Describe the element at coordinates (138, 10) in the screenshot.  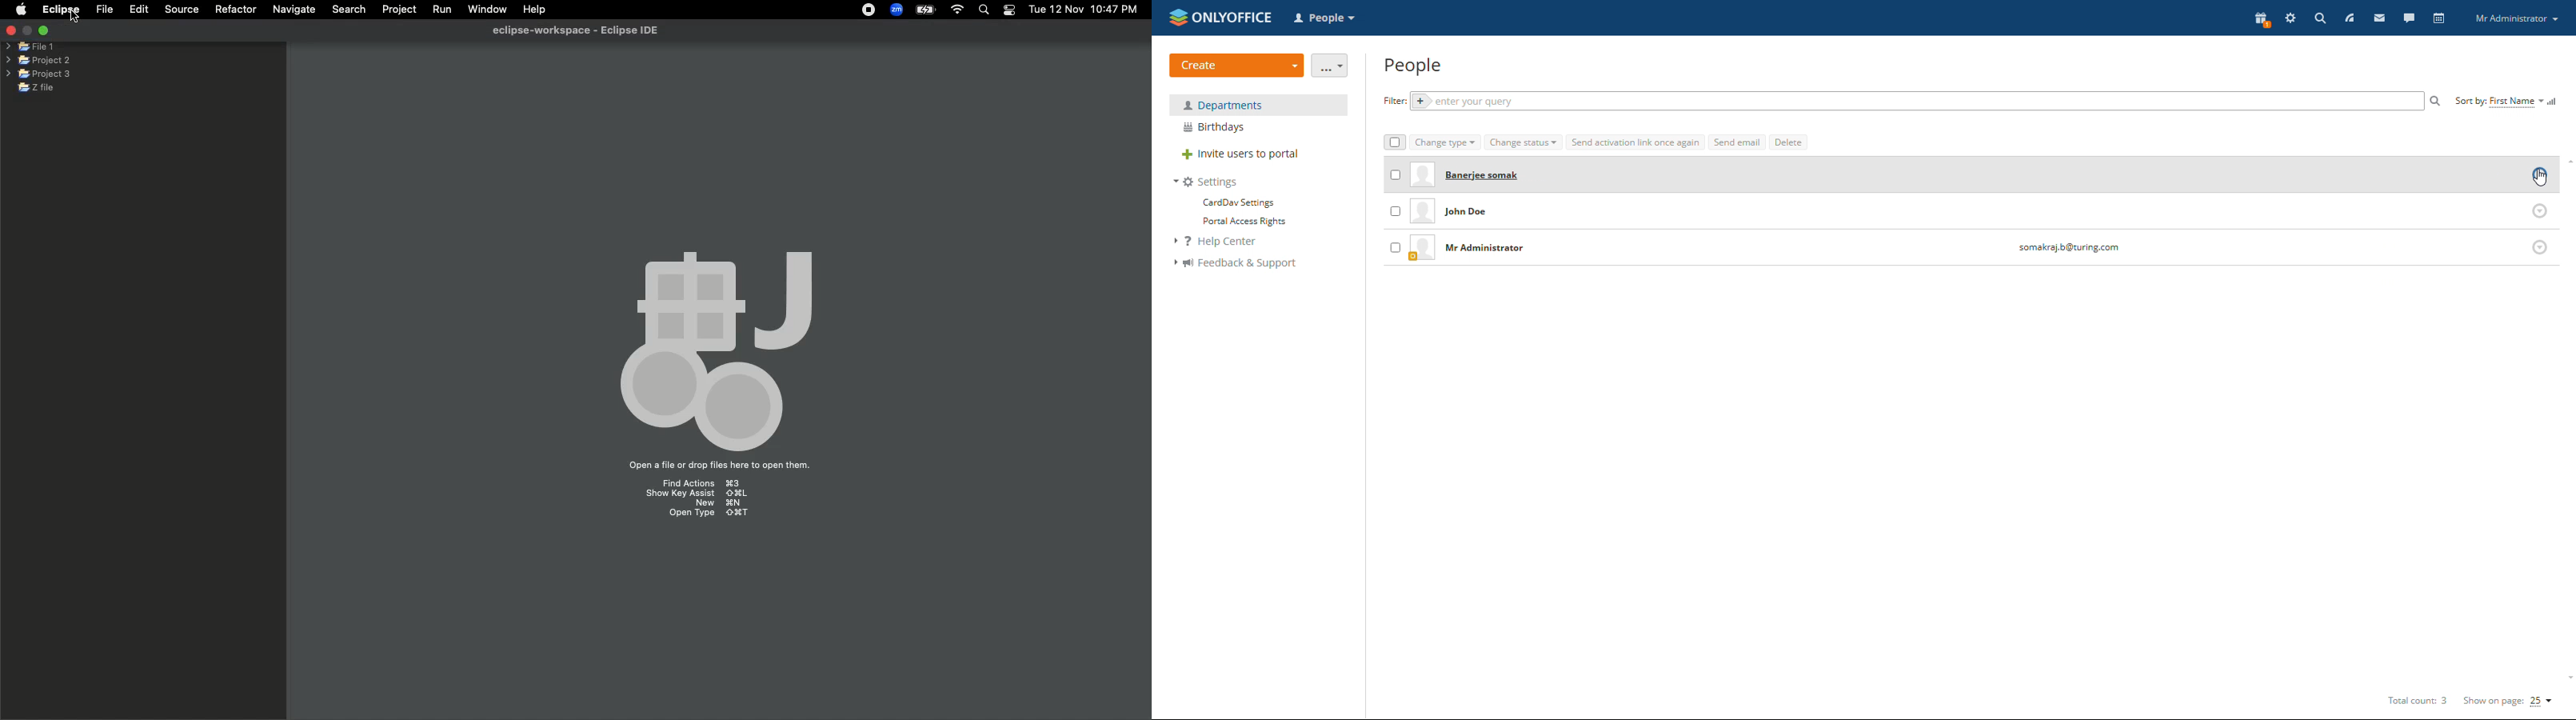
I see `Edit` at that location.